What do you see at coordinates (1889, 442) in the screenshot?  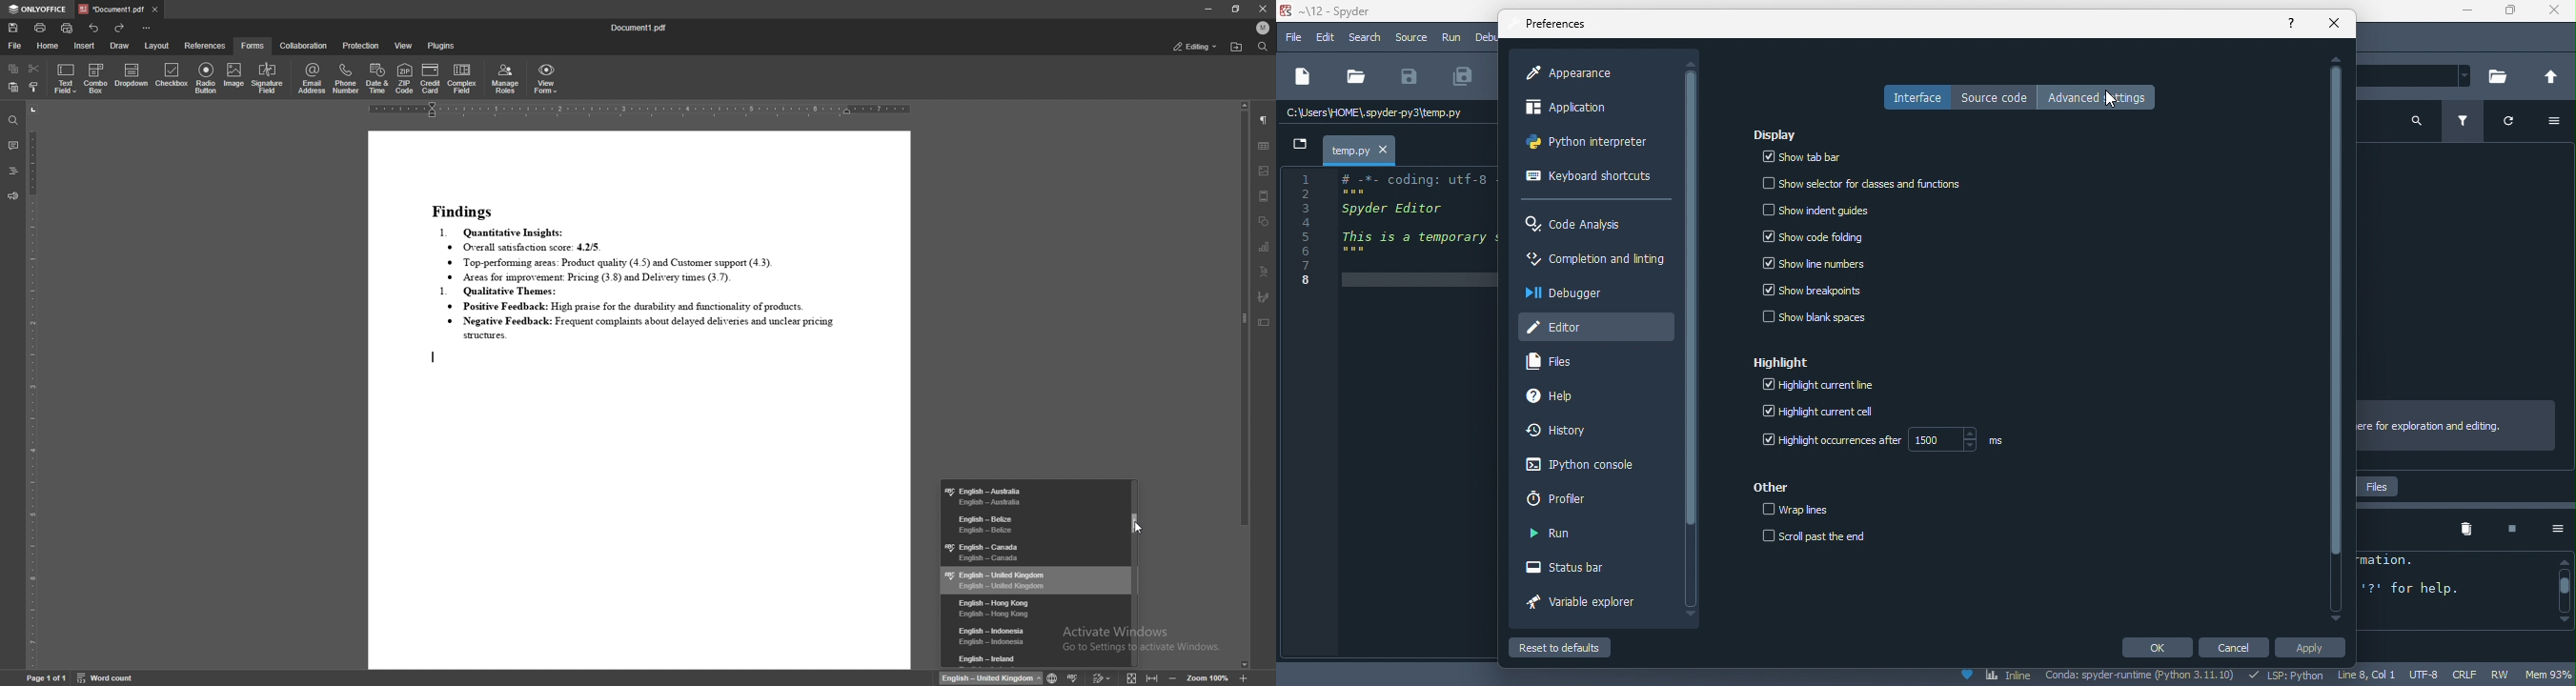 I see `highlight occurernces after` at bounding box center [1889, 442].